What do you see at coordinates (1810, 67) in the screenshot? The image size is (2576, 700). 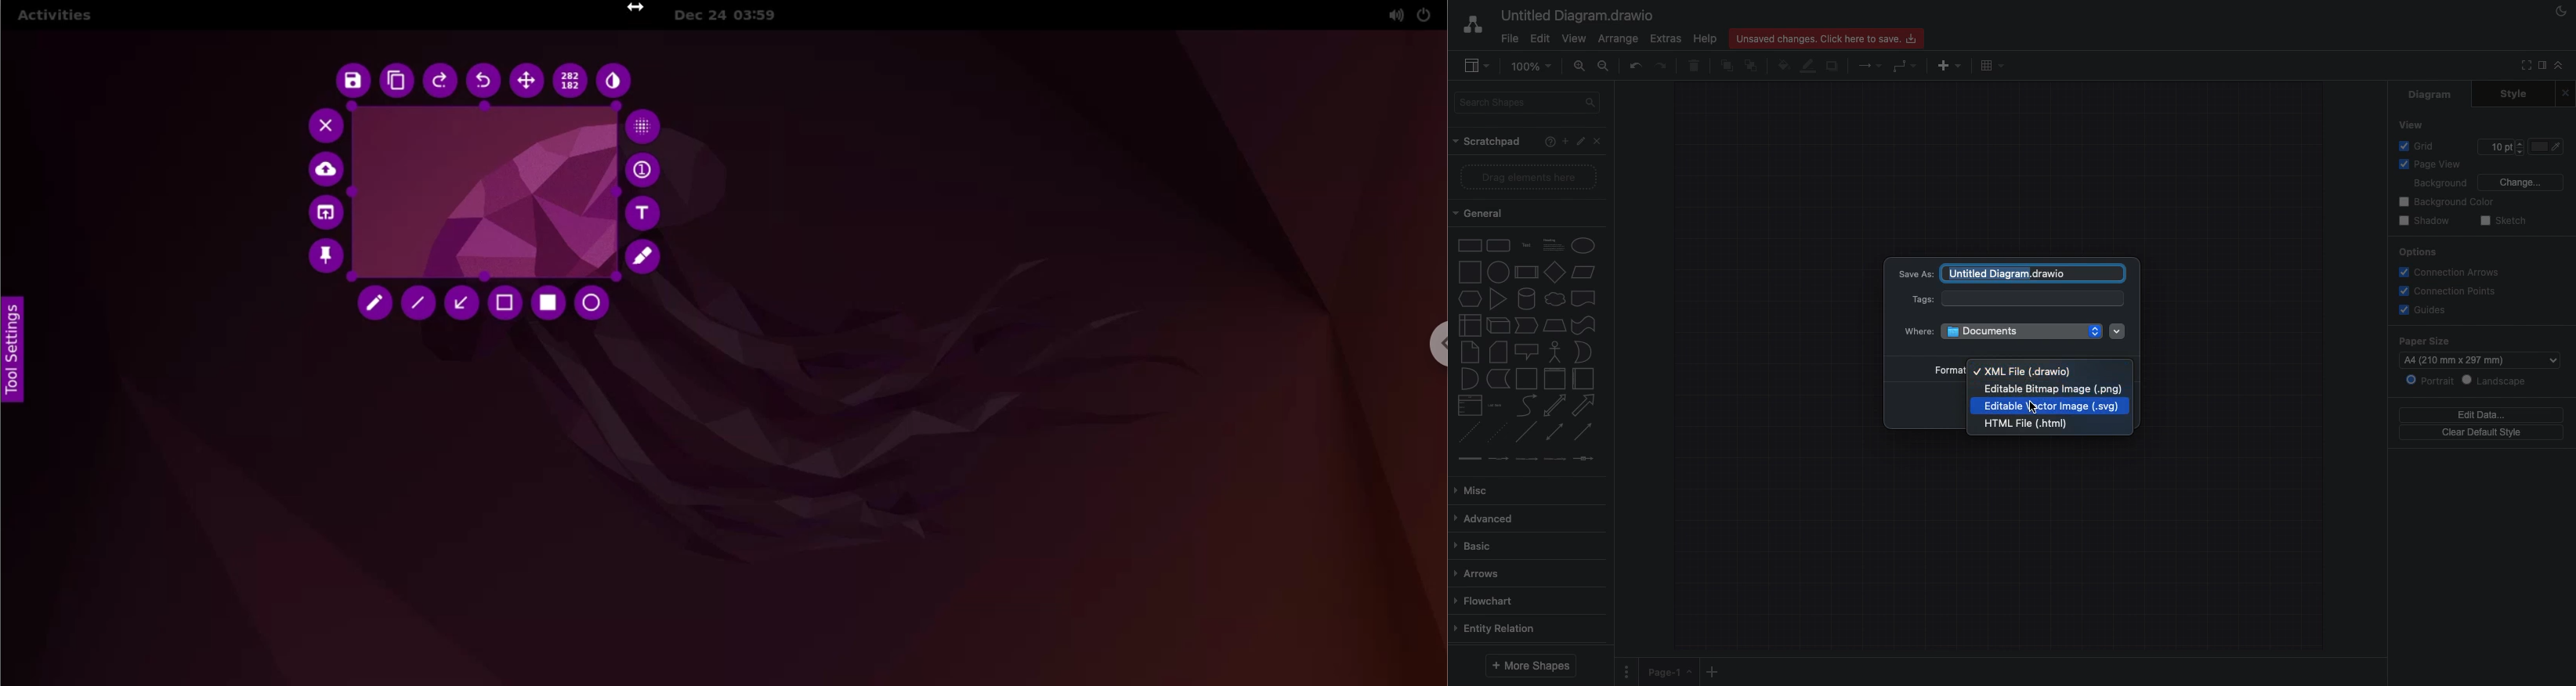 I see `Line color` at bounding box center [1810, 67].